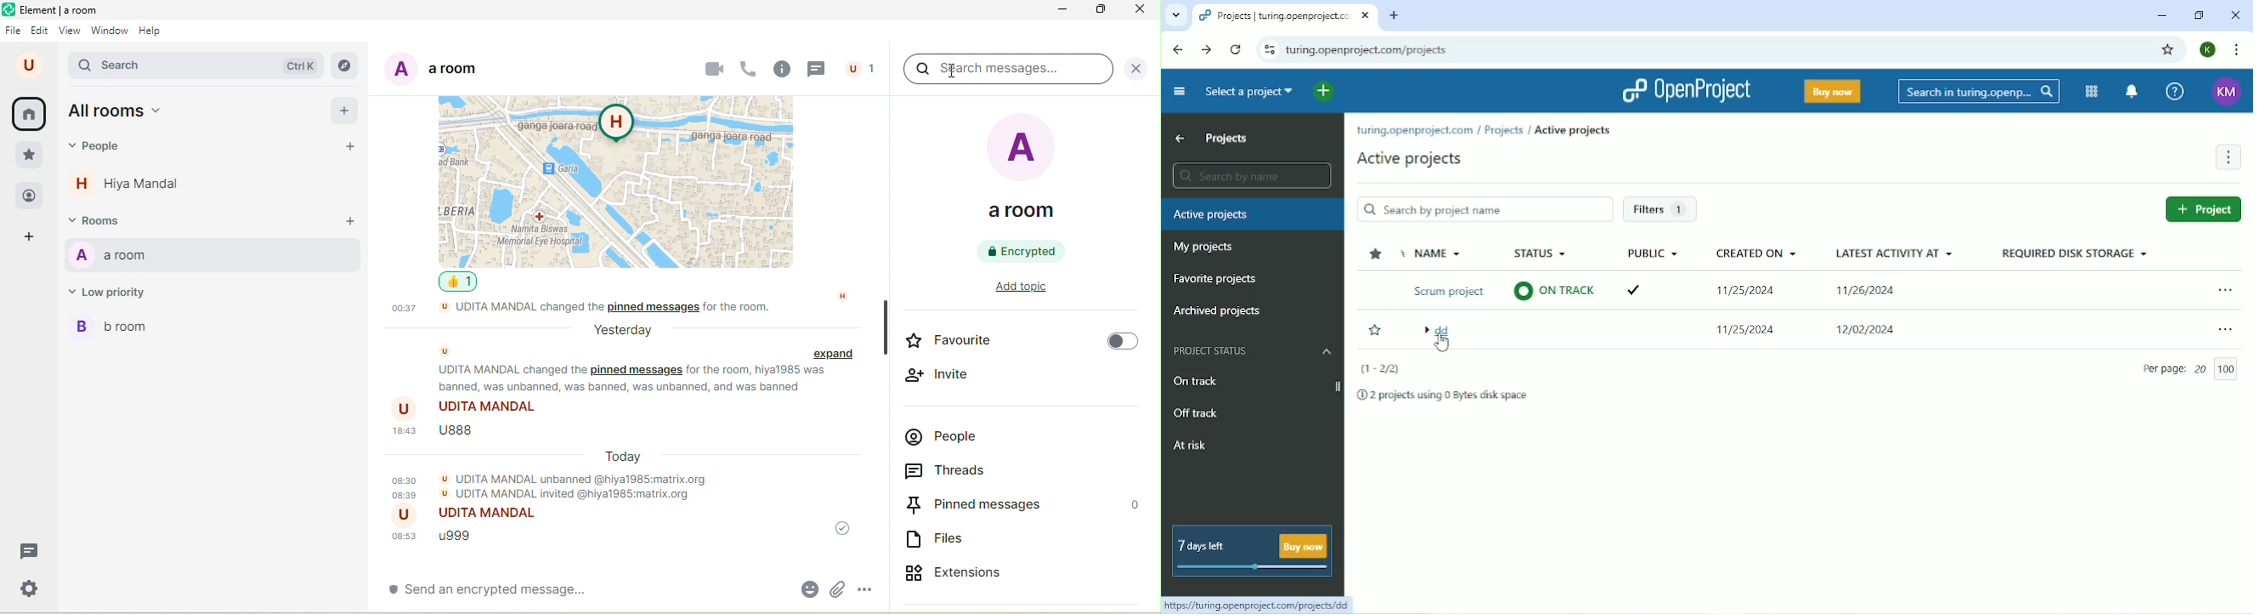 The height and width of the screenshot is (616, 2268). Describe the element at coordinates (29, 156) in the screenshot. I see `favourites` at that location.